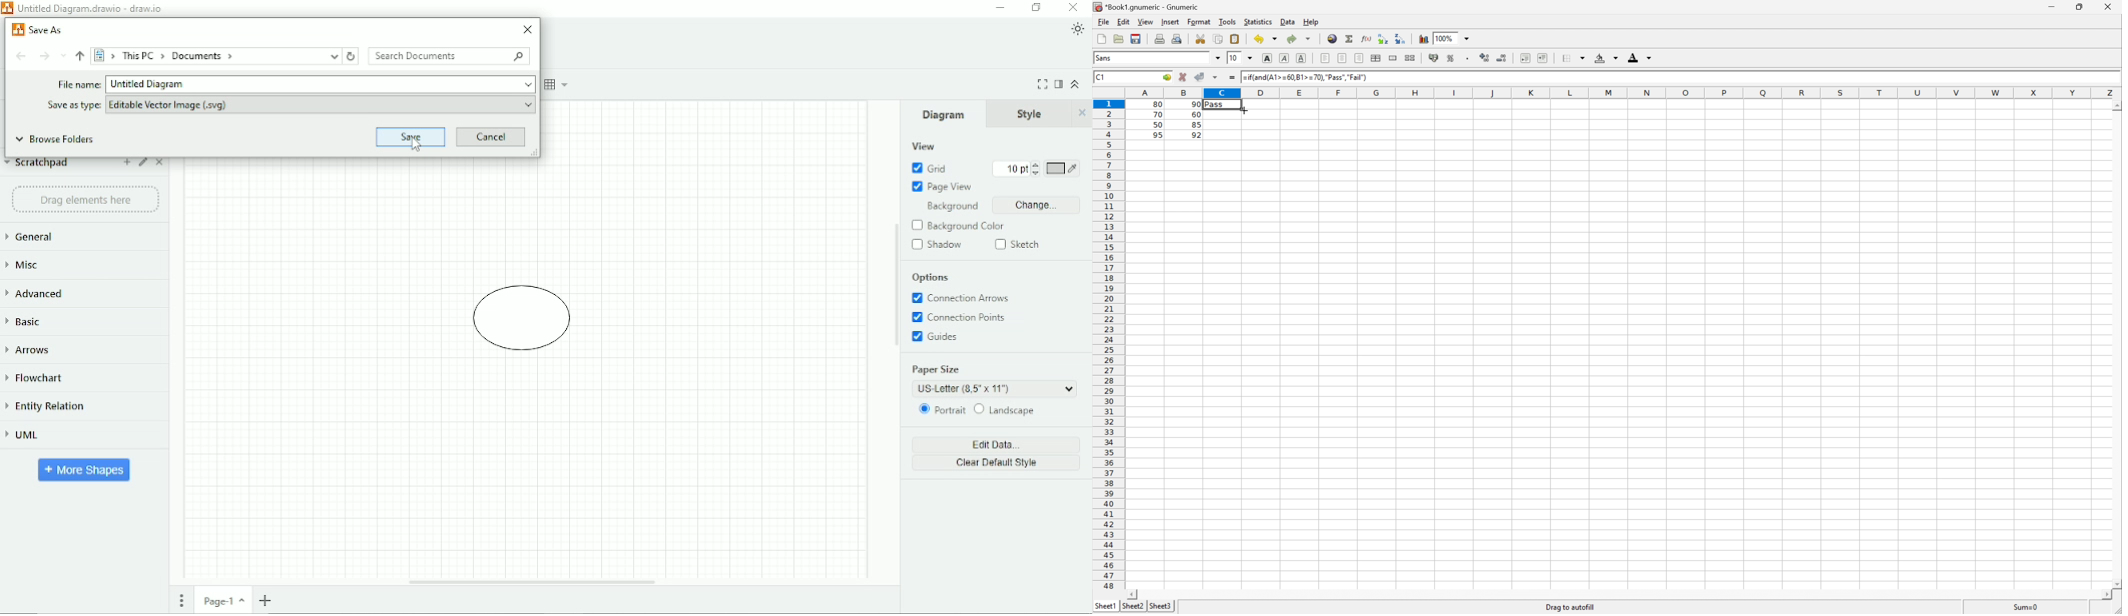 Image resolution: width=2128 pixels, height=616 pixels. Describe the element at coordinates (1302, 58) in the screenshot. I see `Underline` at that location.